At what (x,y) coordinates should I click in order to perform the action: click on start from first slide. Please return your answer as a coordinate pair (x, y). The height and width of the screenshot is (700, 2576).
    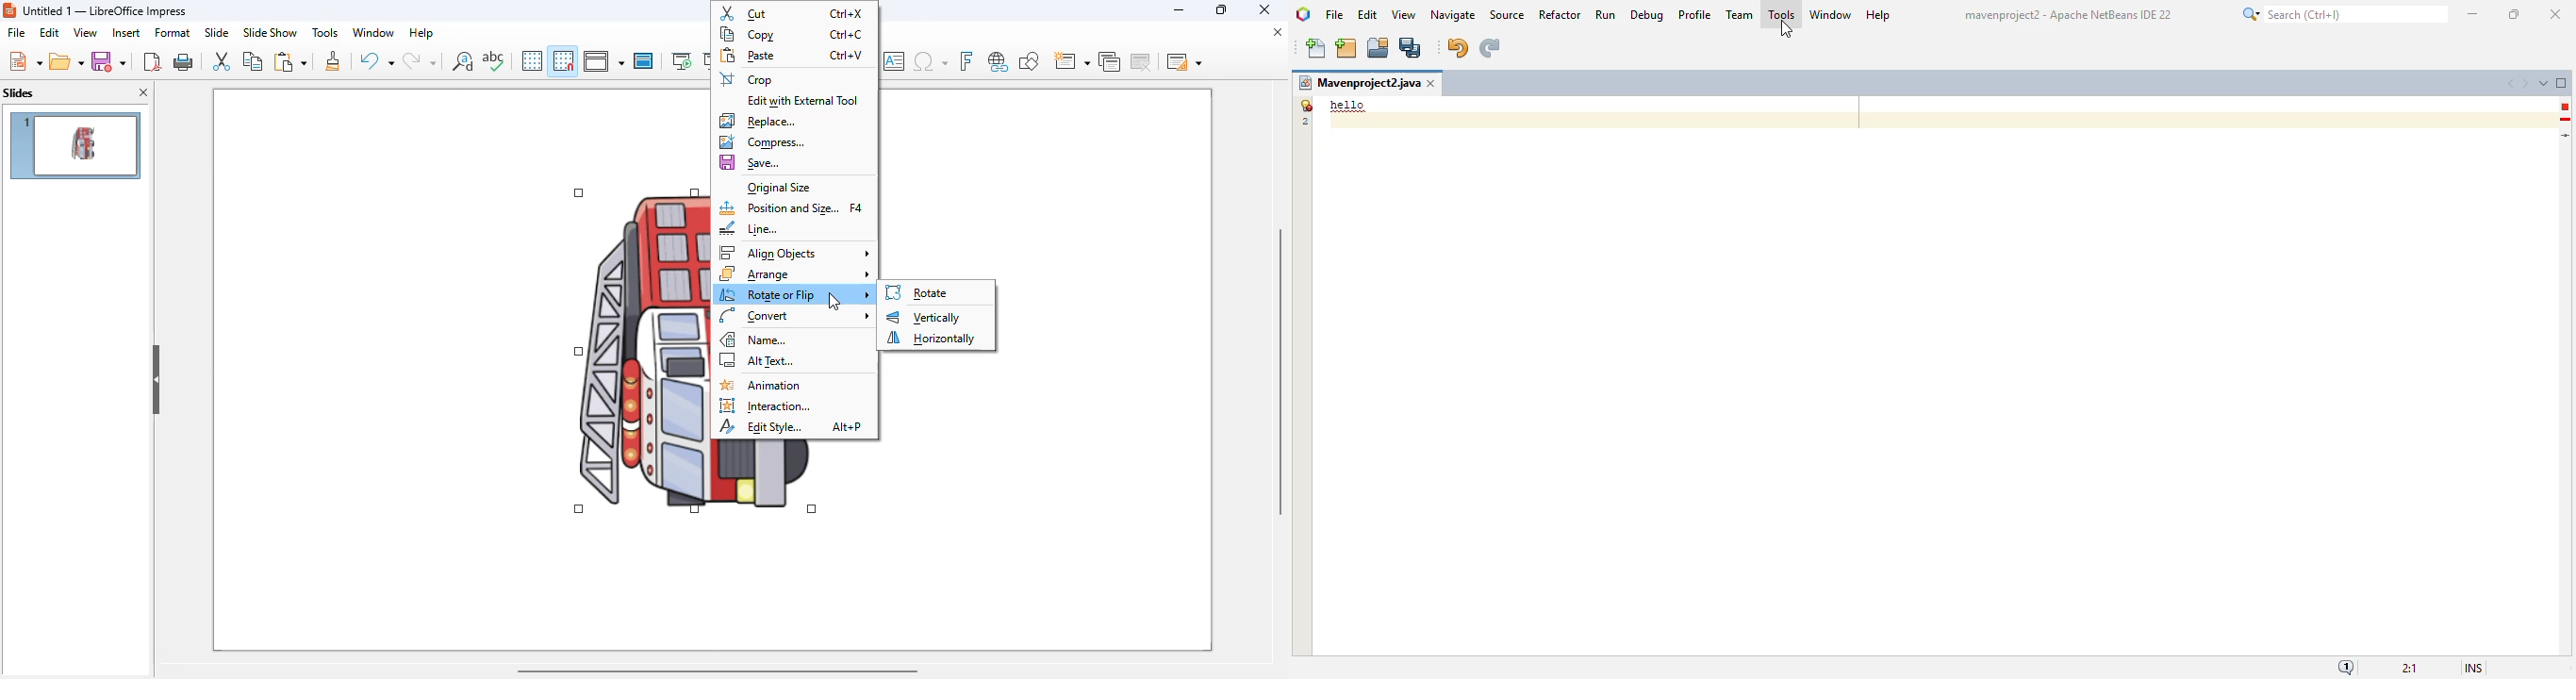
    Looking at the image, I should click on (683, 61).